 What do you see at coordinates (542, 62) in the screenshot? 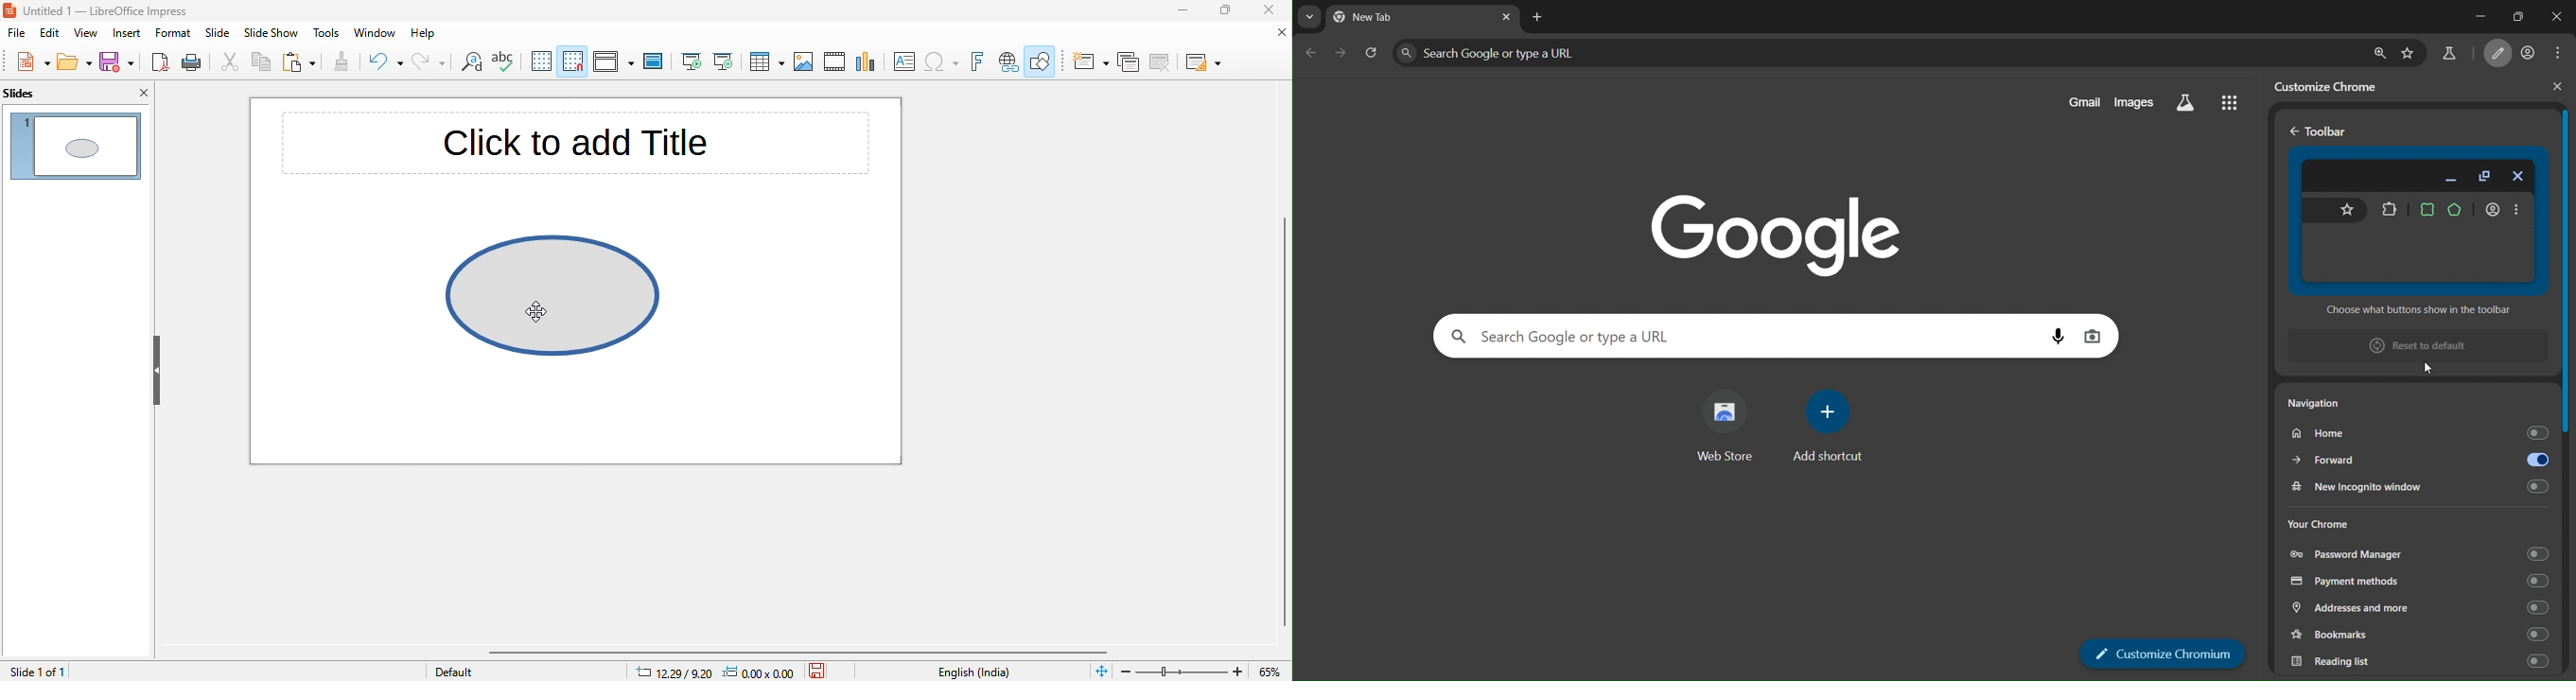
I see `display to grid` at bounding box center [542, 62].